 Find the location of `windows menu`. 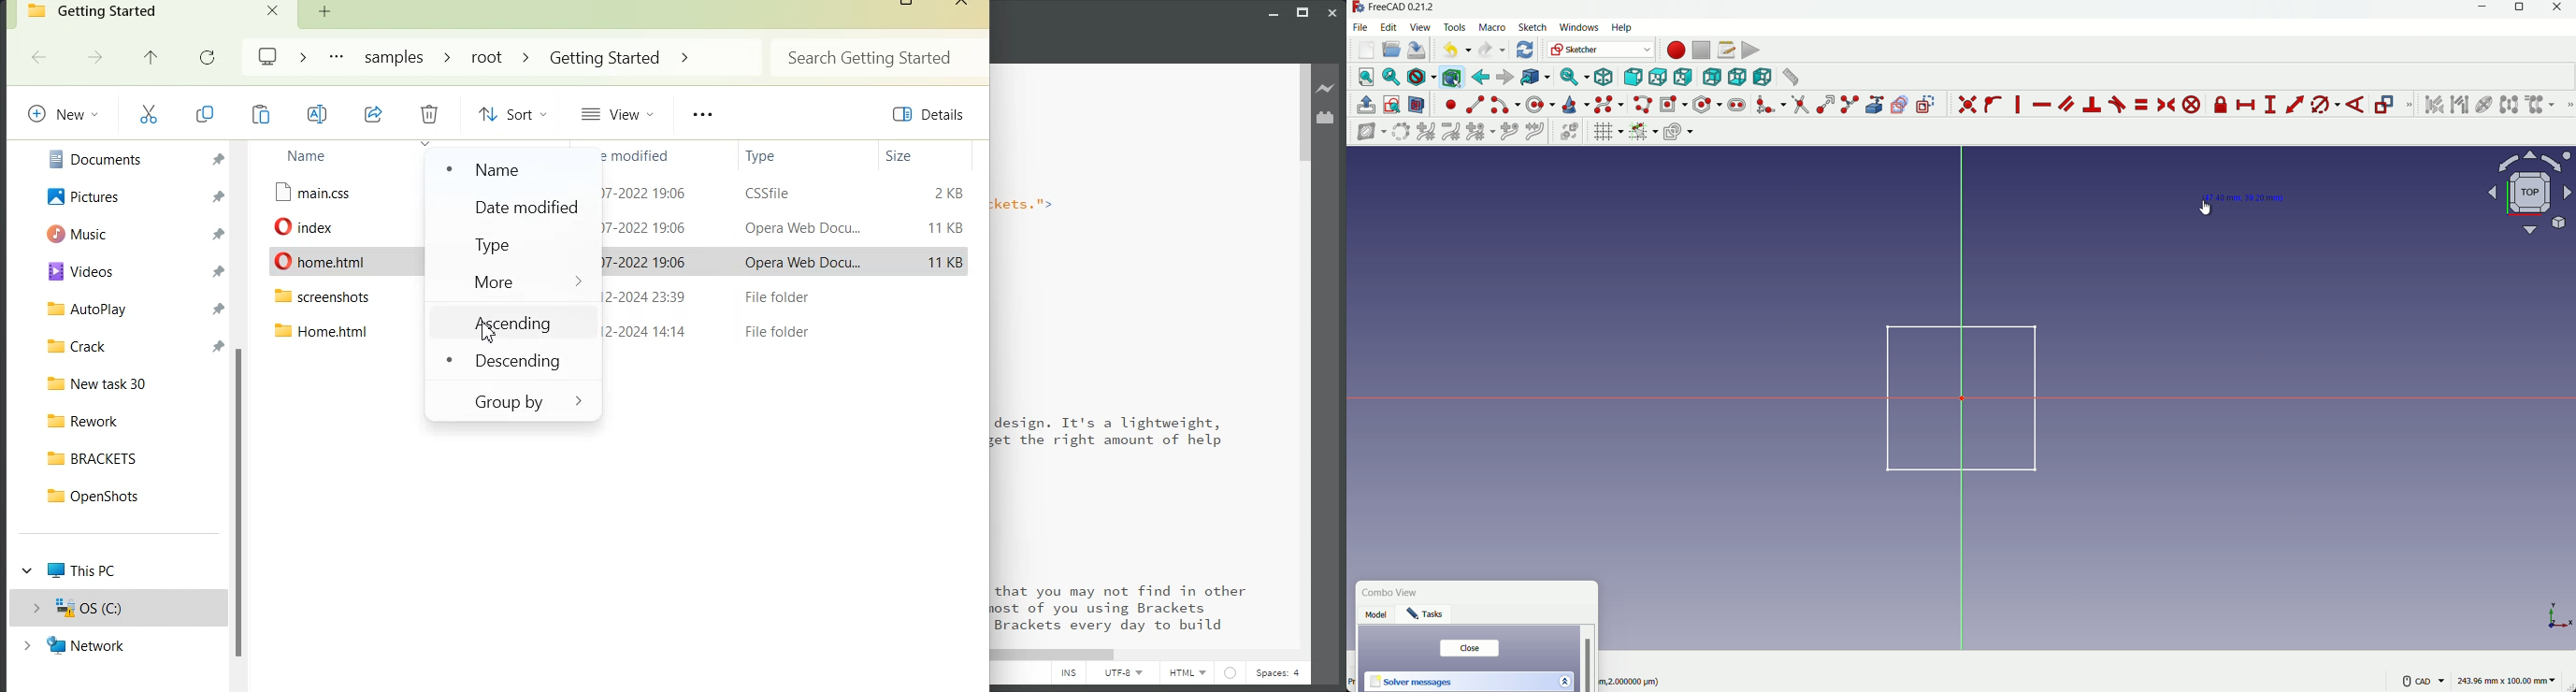

windows menu is located at coordinates (1578, 28).